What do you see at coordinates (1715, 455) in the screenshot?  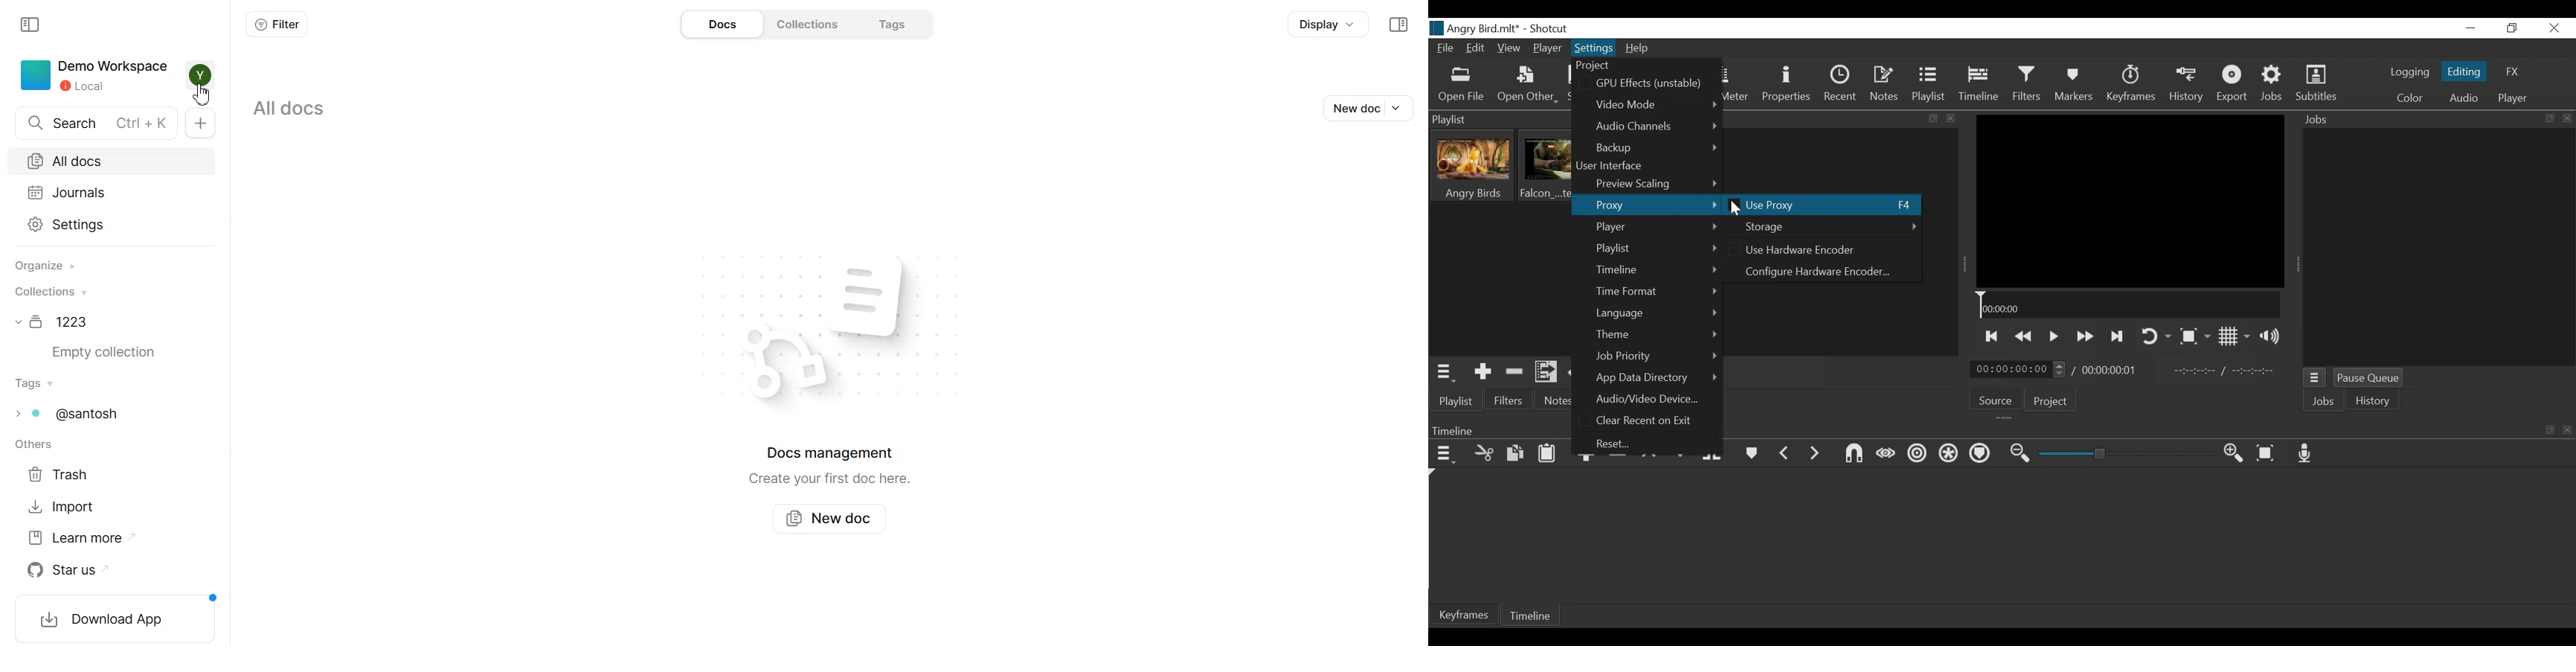 I see `Split at playhead` at bounding box center [1715, 455].